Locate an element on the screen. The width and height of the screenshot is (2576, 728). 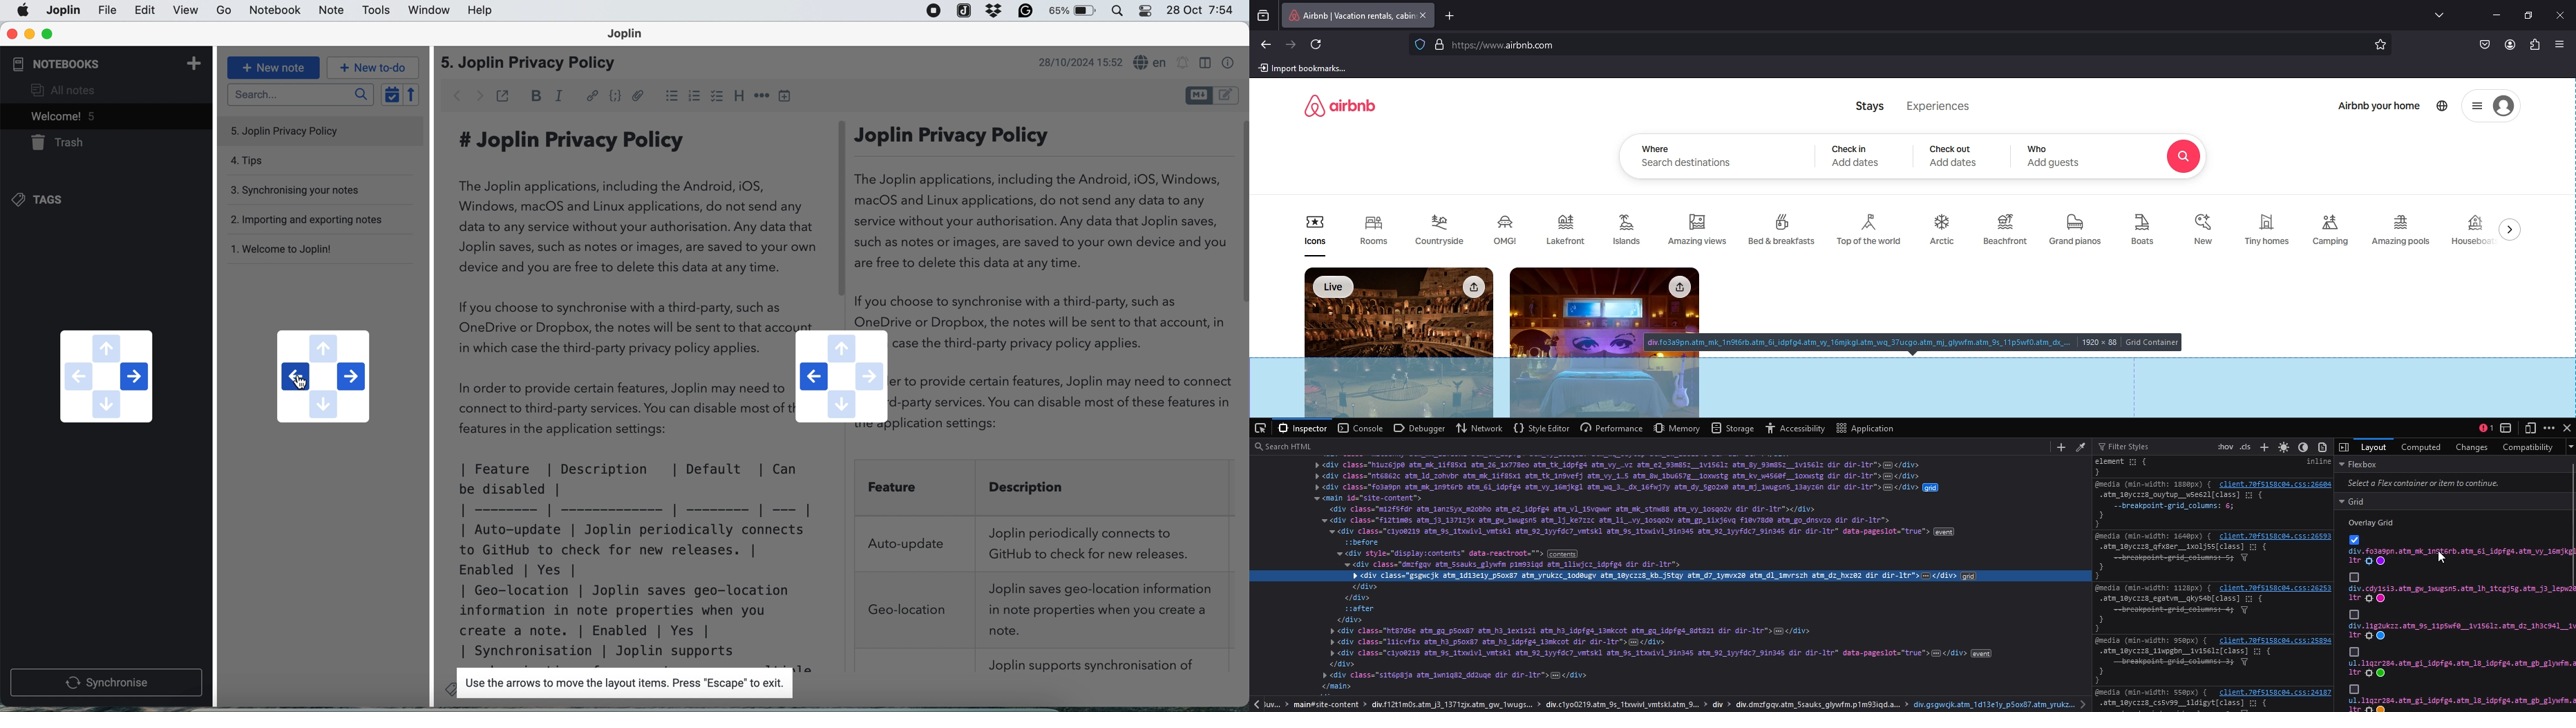
select an iframe is located at coordinates (2506, 427).